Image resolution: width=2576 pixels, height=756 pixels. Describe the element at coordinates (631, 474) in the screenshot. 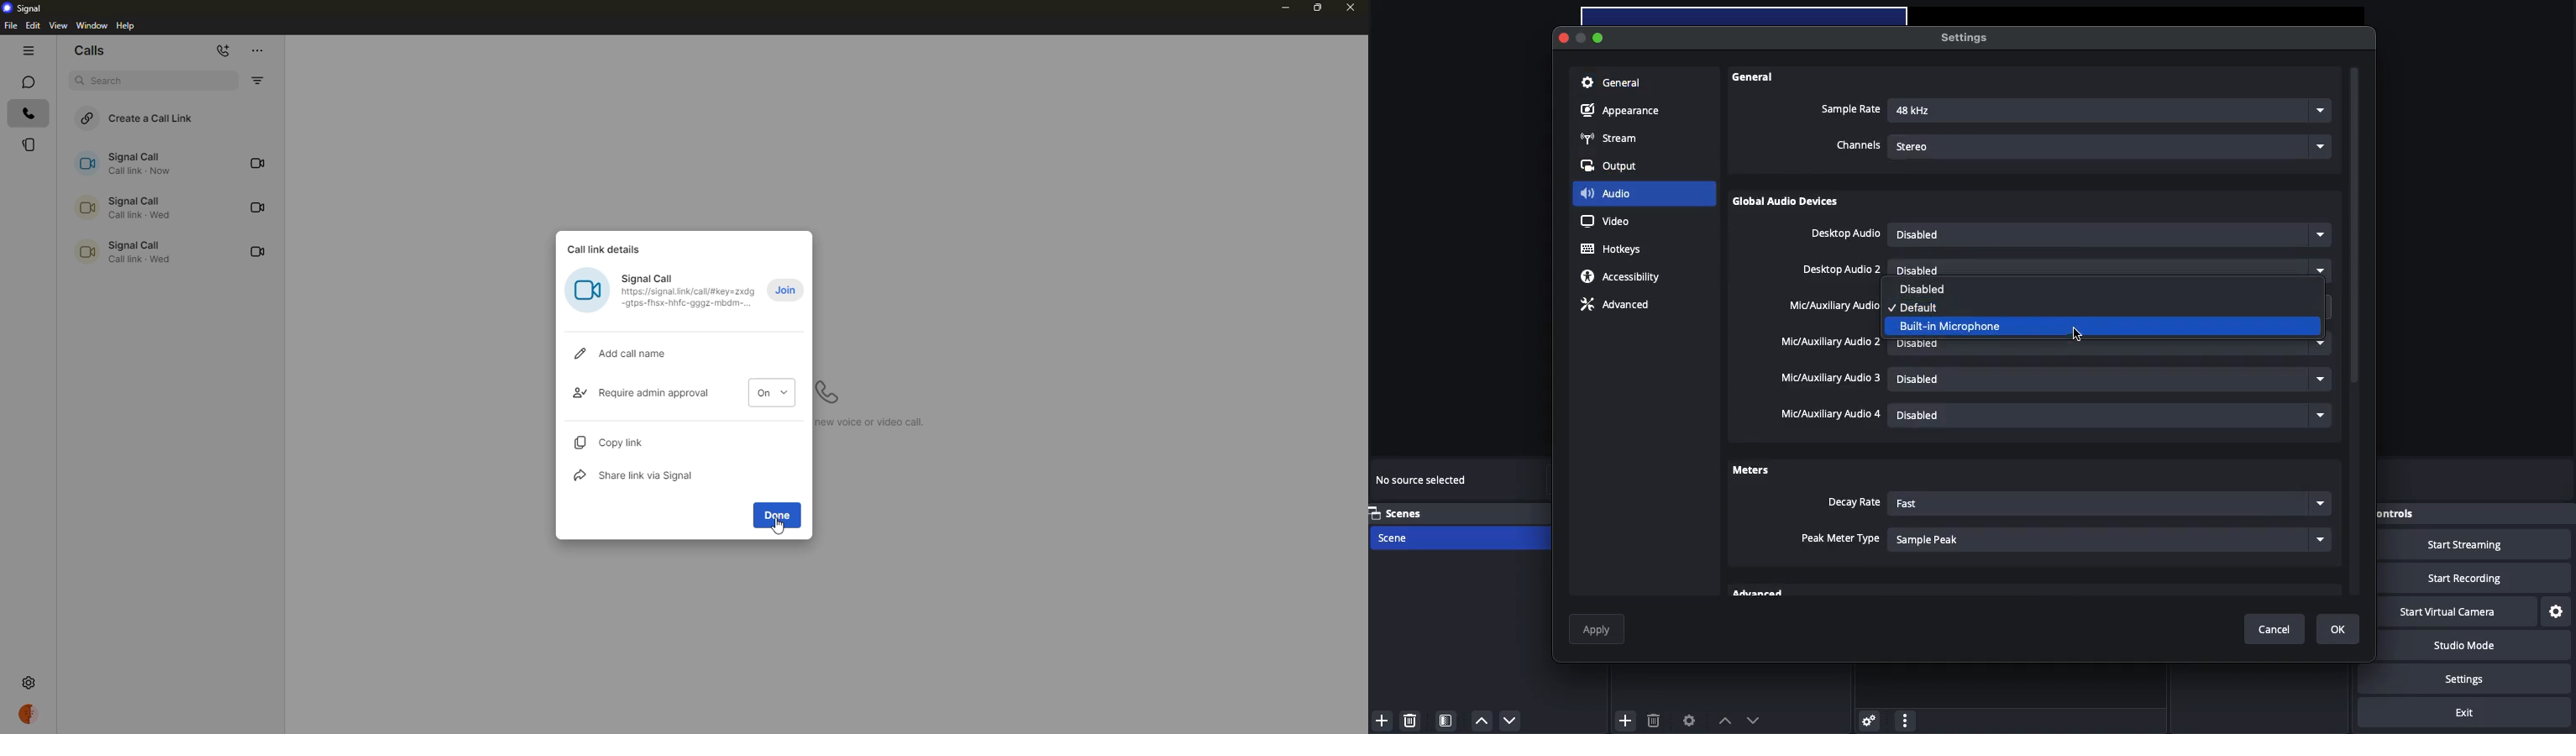

I see `share link via signal` at that location.